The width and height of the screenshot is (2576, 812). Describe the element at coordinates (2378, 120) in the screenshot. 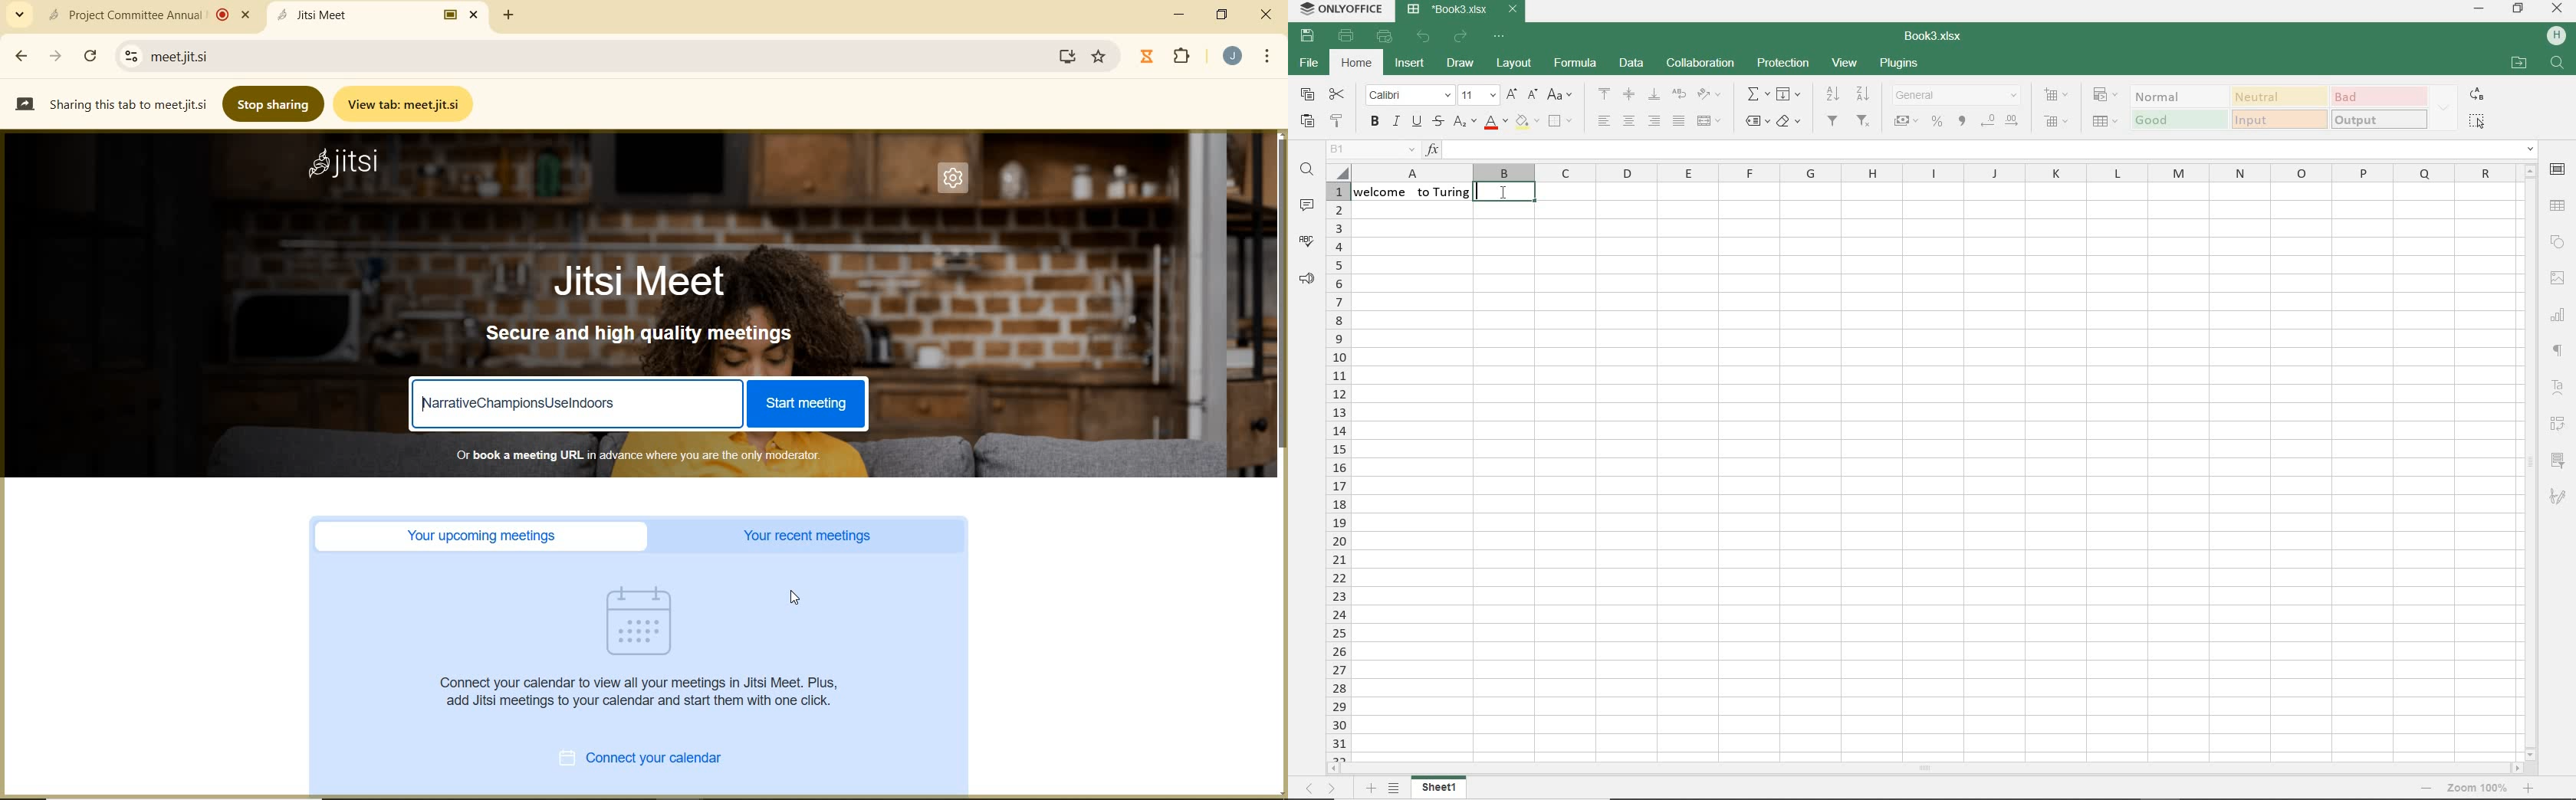

I see `OUTPUT` at that location.